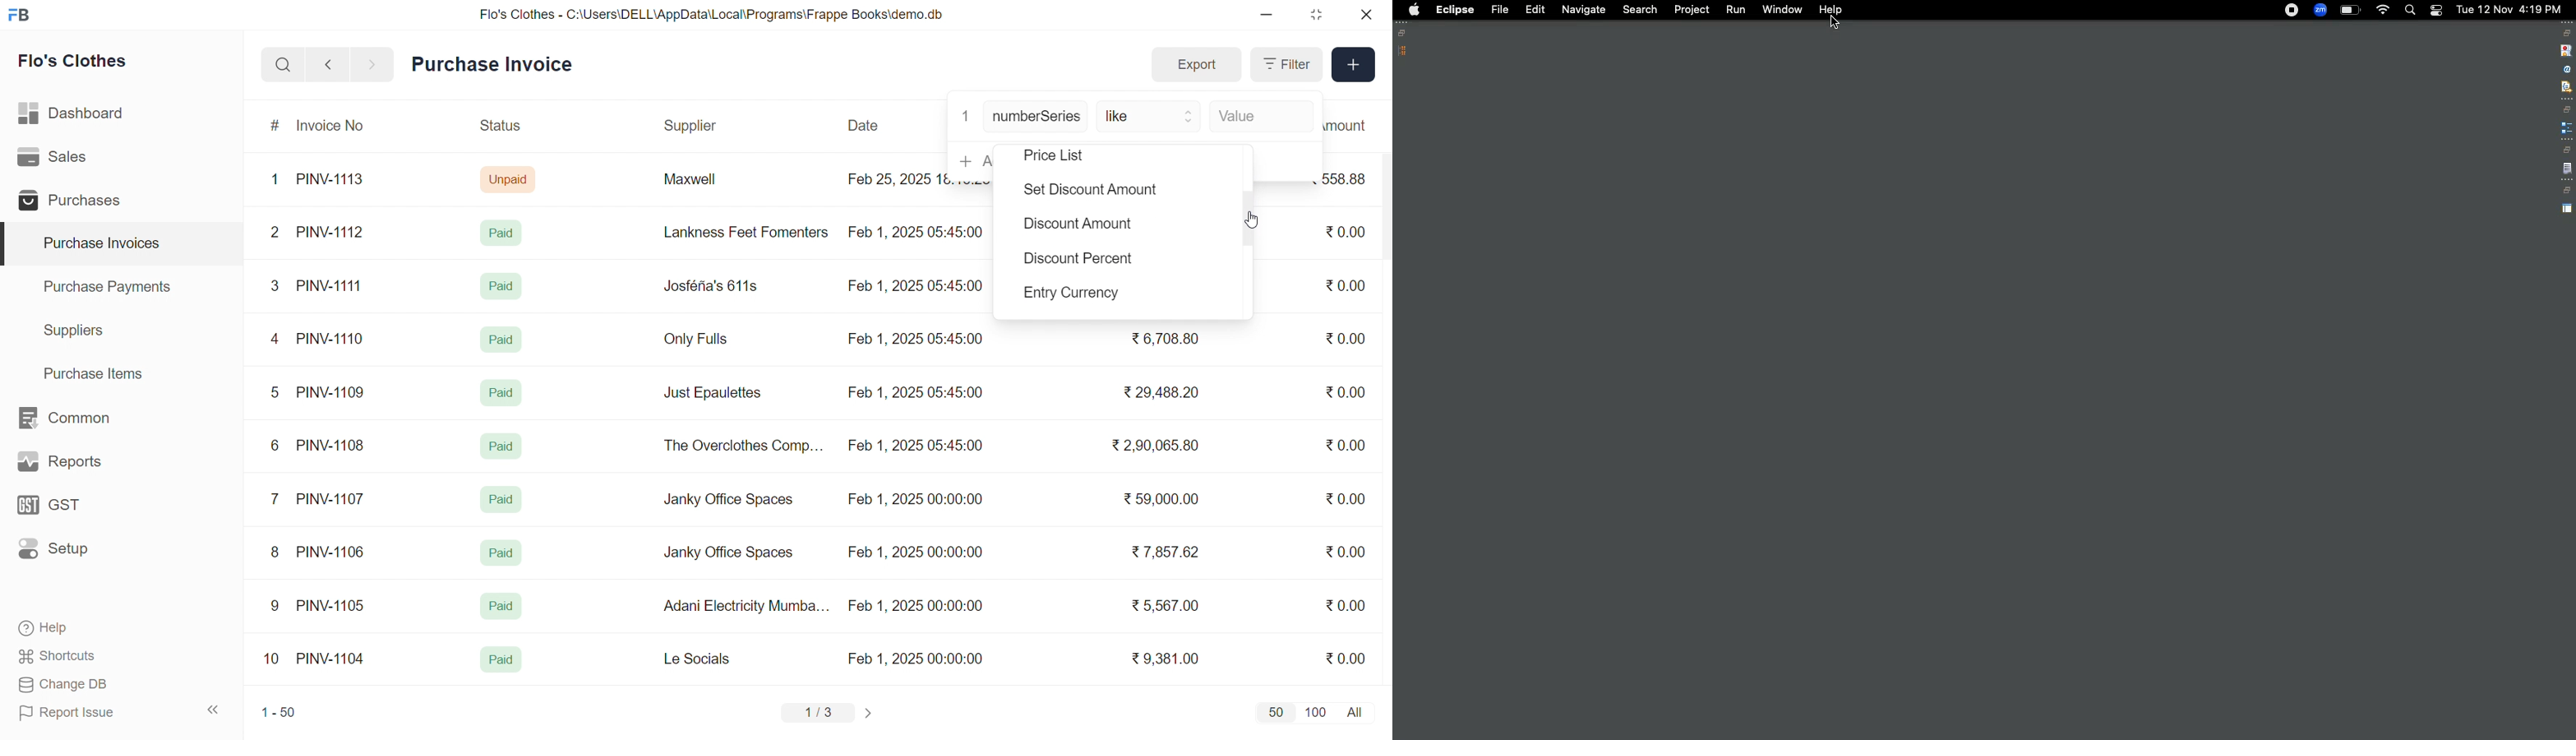  What do you see at coordinates (510, 178) in the screenshot?
I see `Unpaid` at bounding box center [510, 178].